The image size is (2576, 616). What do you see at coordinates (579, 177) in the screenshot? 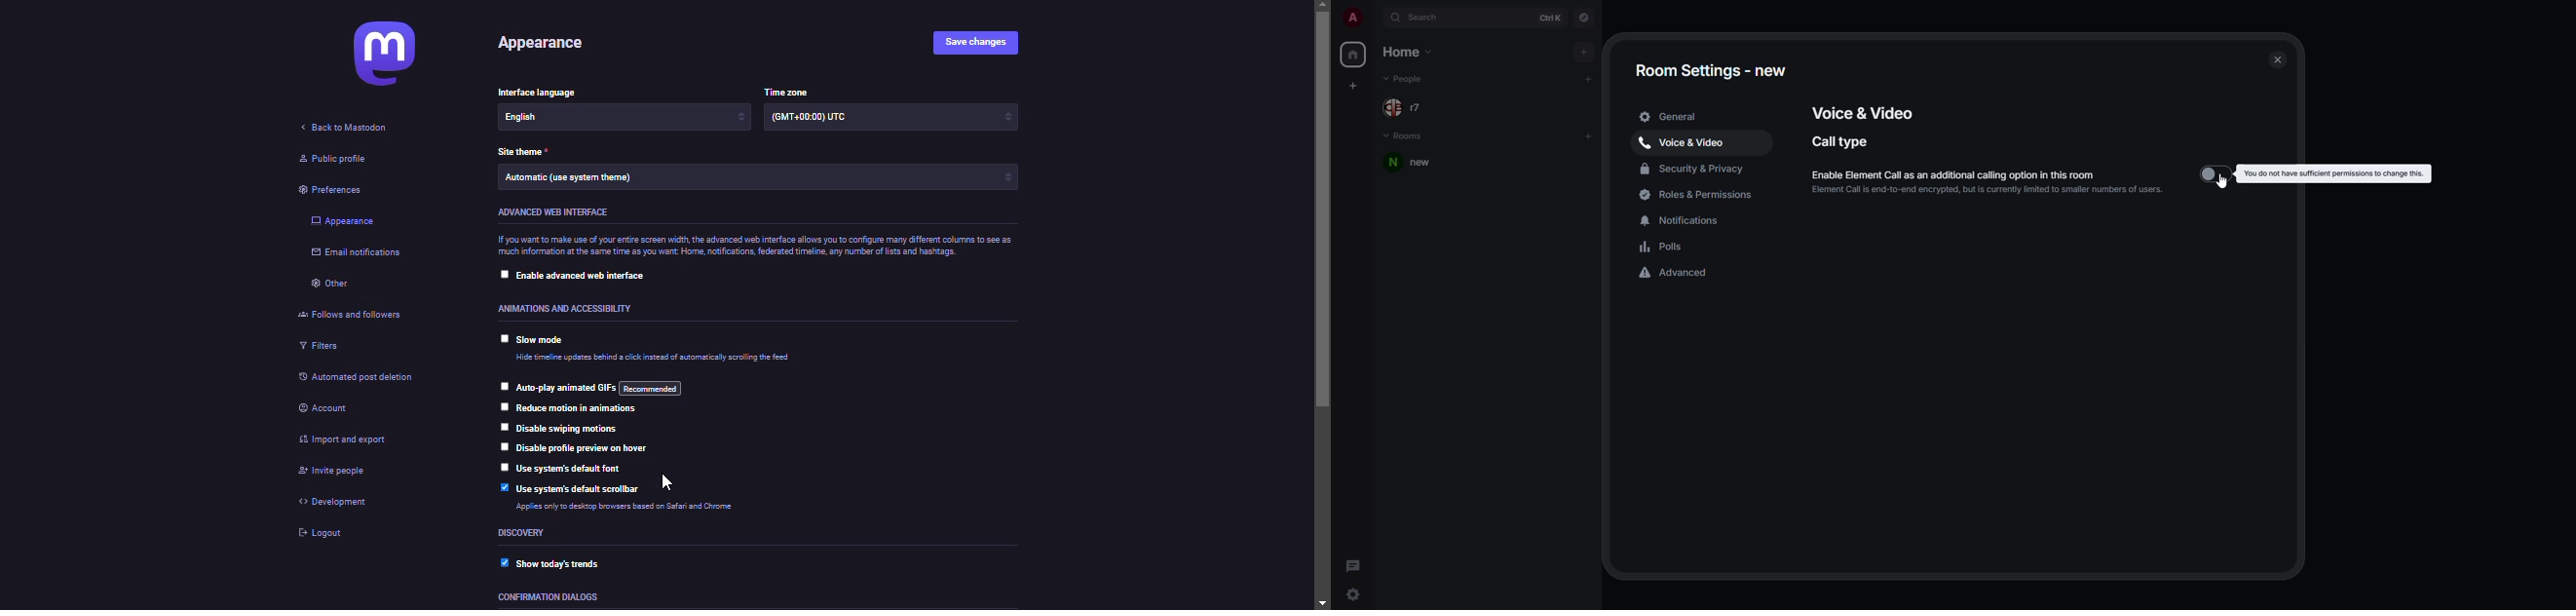
I see `theme` at bounding box center [579, 177].